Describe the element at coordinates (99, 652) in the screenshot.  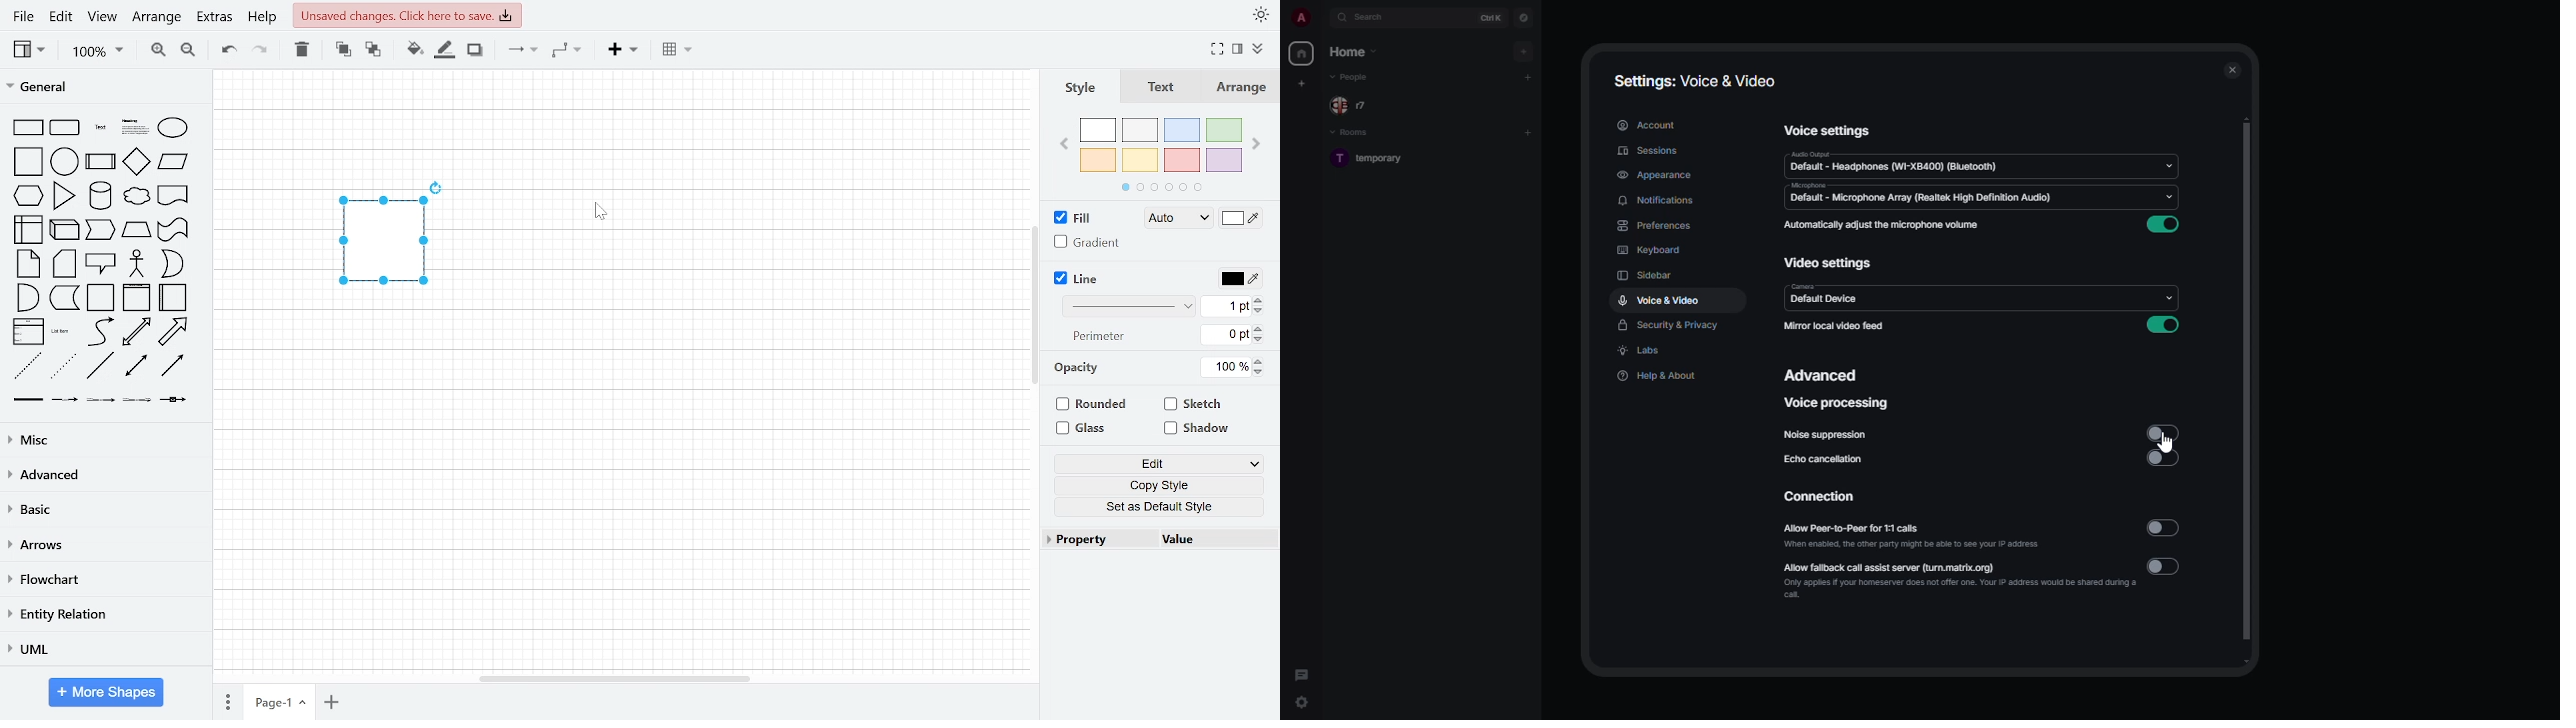
I see `UML` at that location.